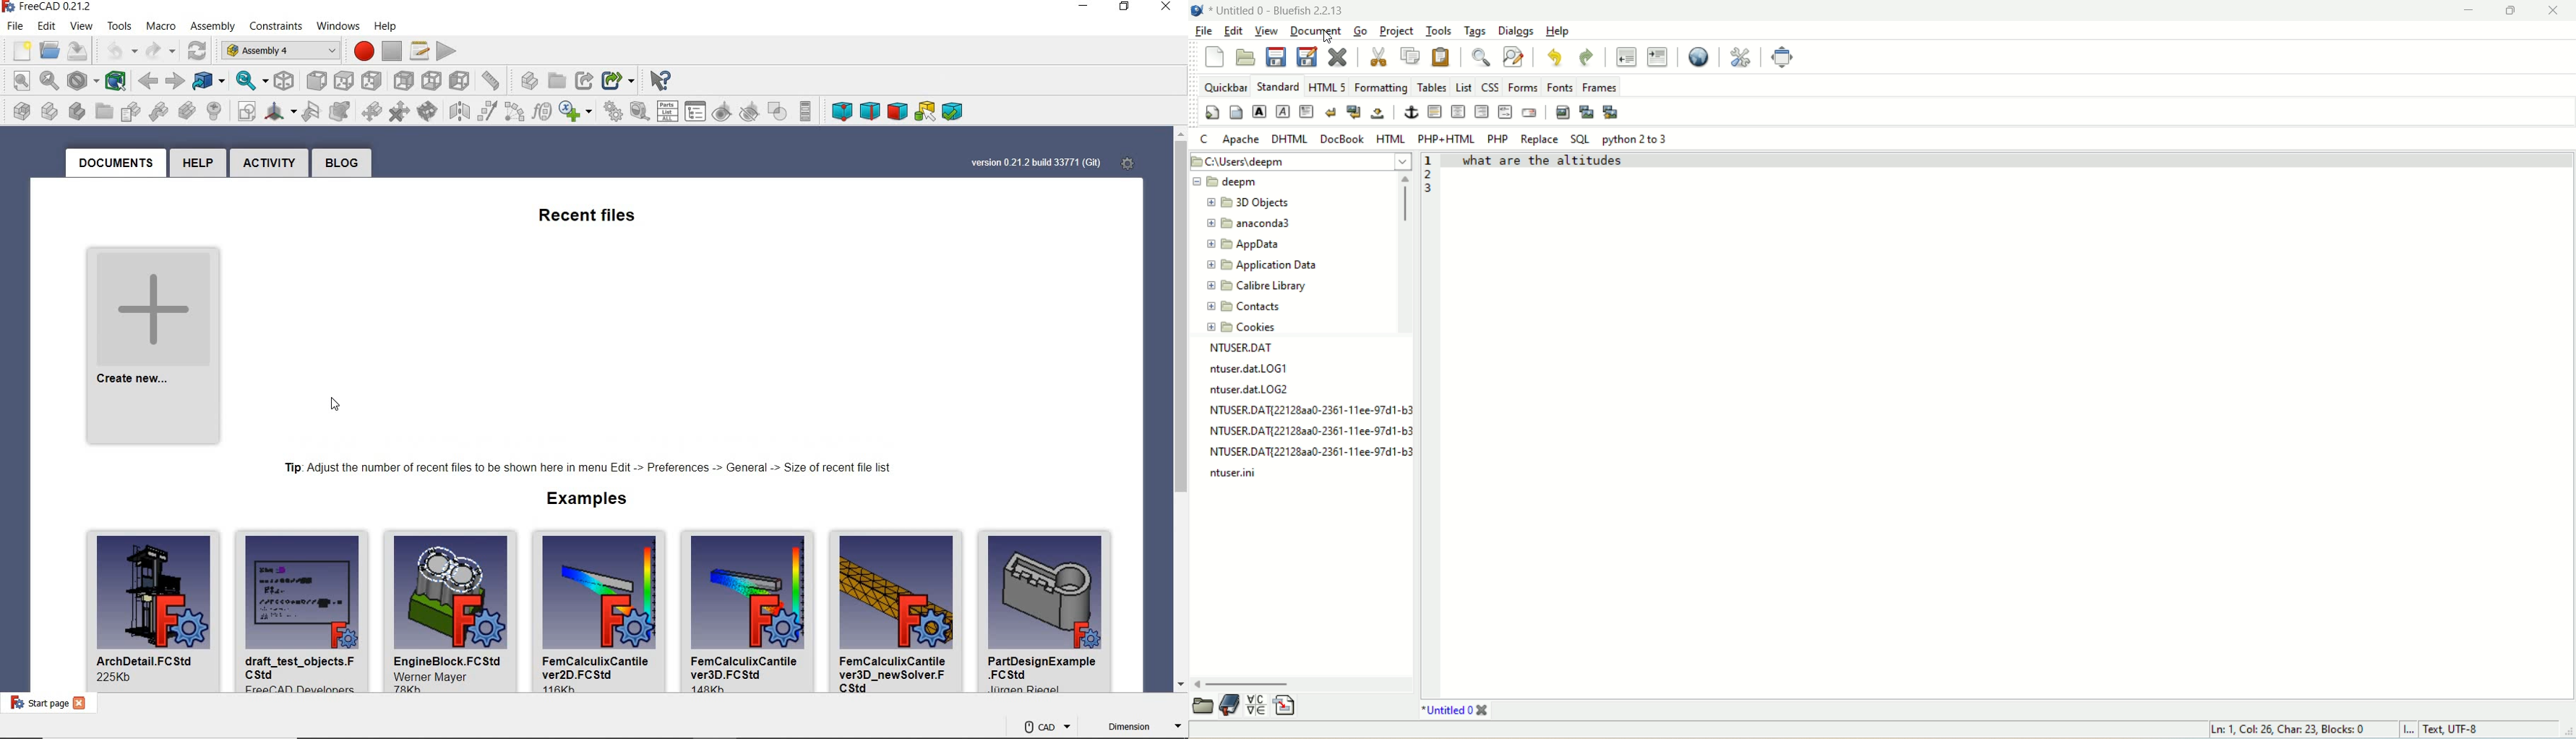  Describe the element at coordinates (1588, 58) in the screenshot. I see `redo` at that location.